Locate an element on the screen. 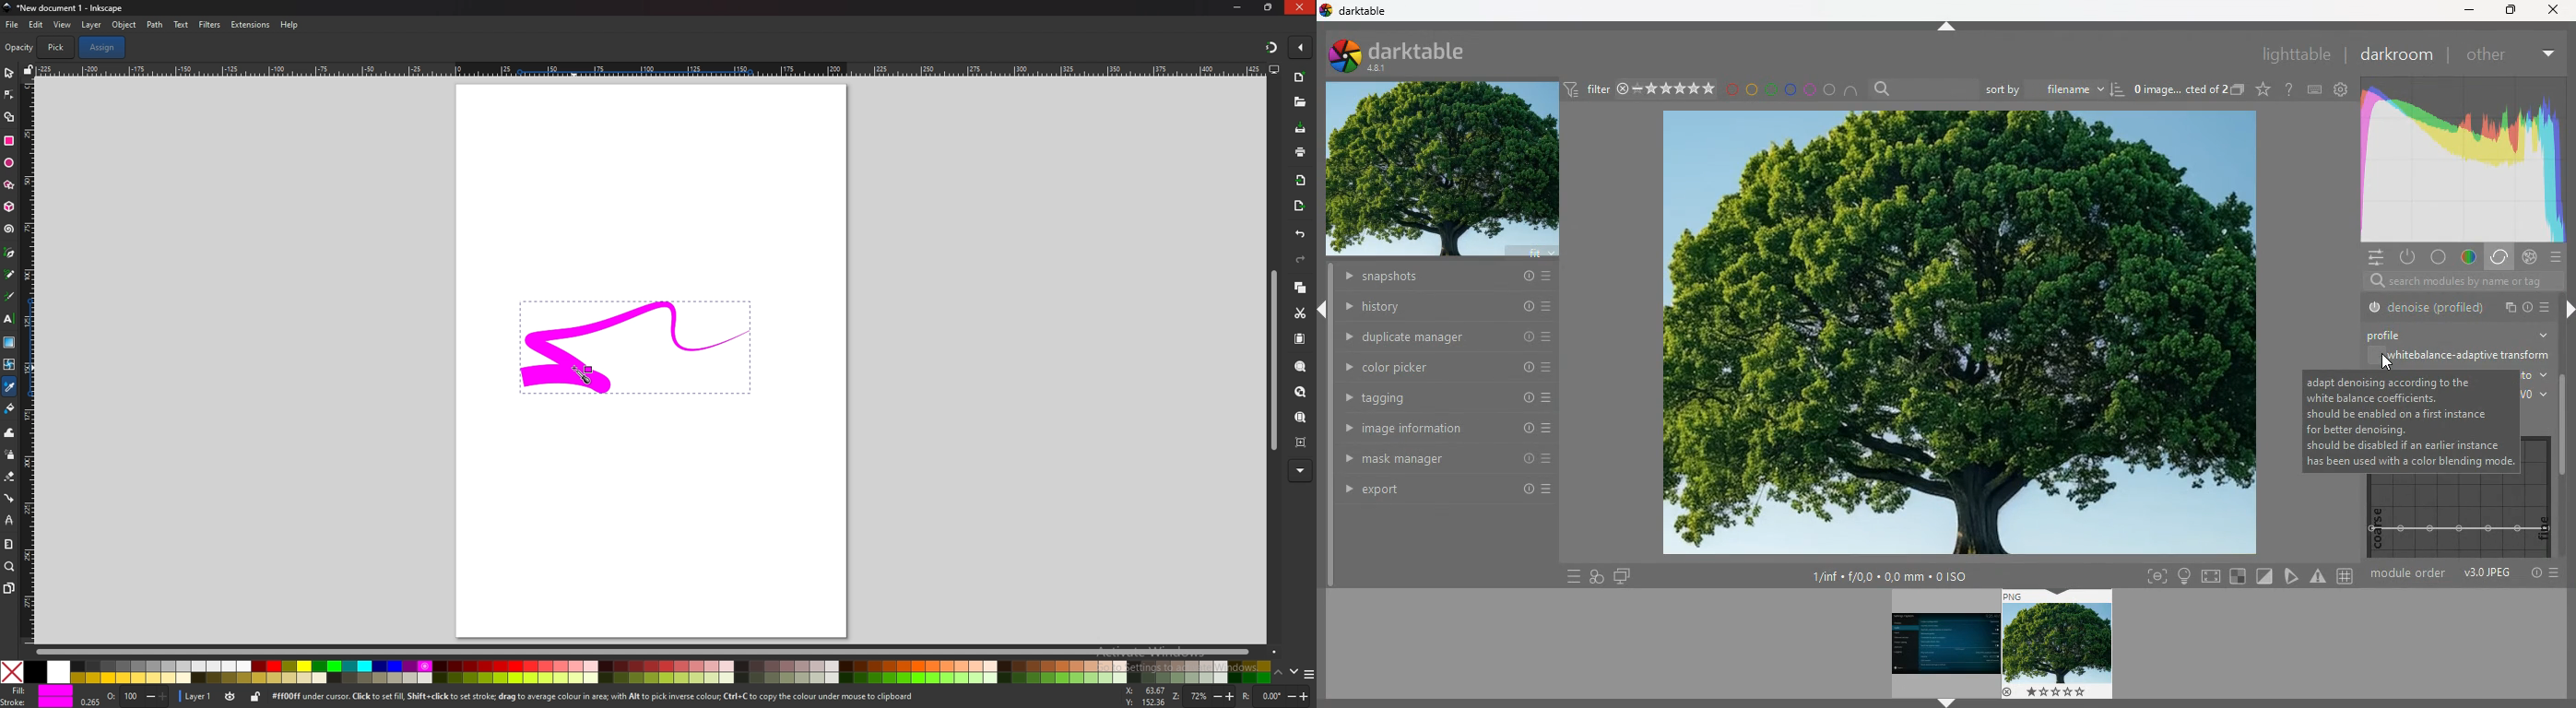  0.265 is located at coordinates (88, 701).